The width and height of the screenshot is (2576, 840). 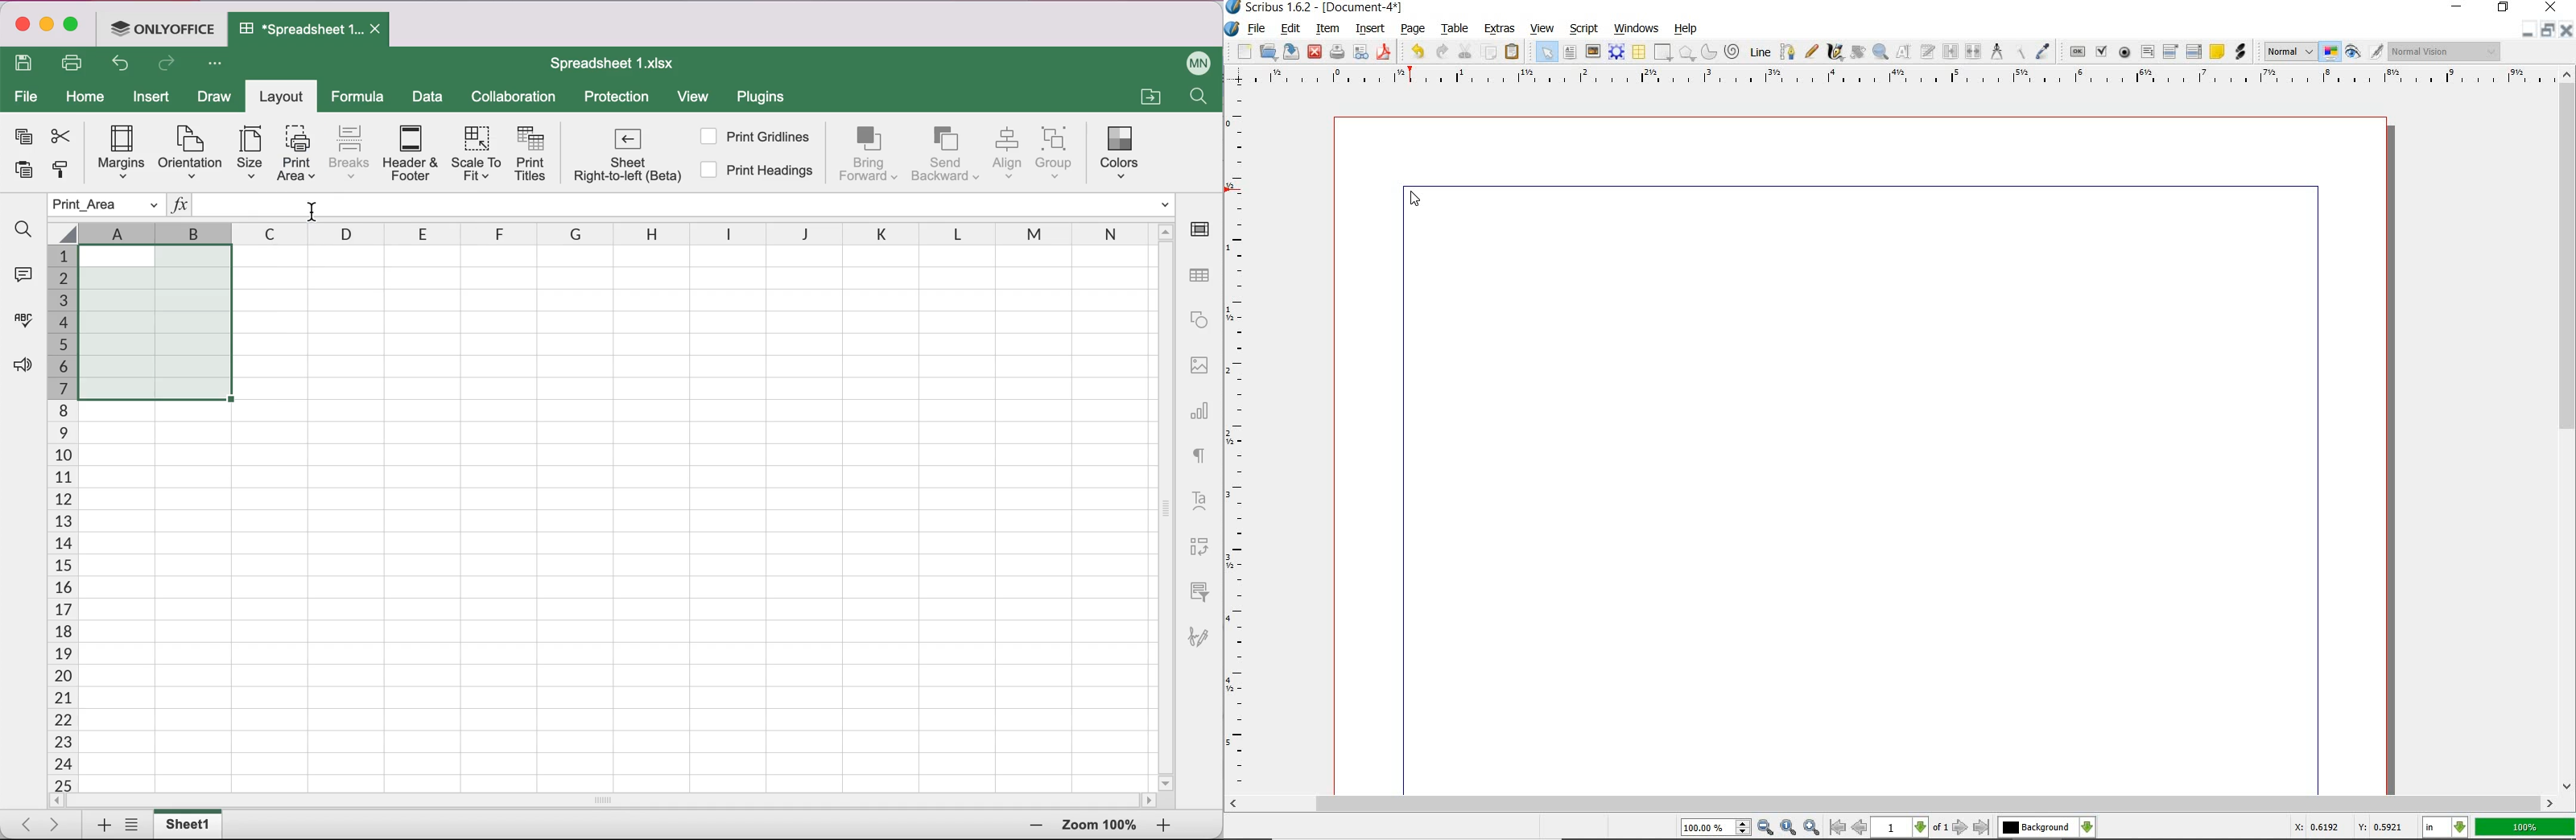 I want to click on add sheet, so click(x=98, y=826).